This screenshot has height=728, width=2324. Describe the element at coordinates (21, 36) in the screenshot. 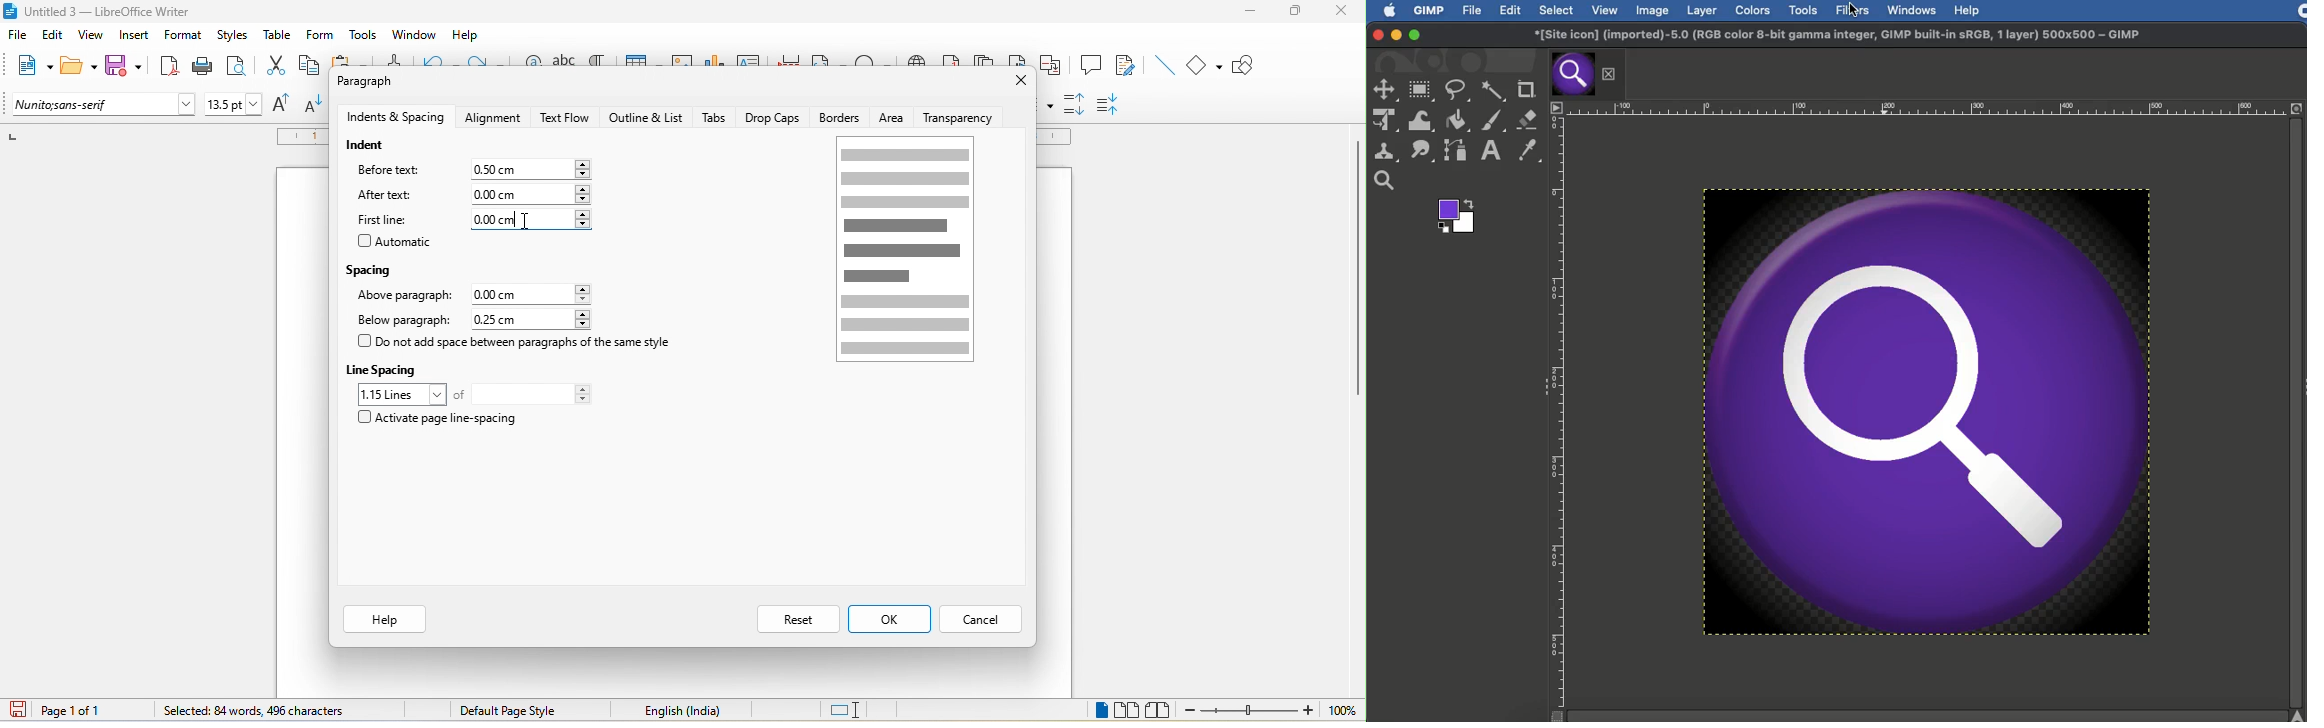

I see `file` at that location.